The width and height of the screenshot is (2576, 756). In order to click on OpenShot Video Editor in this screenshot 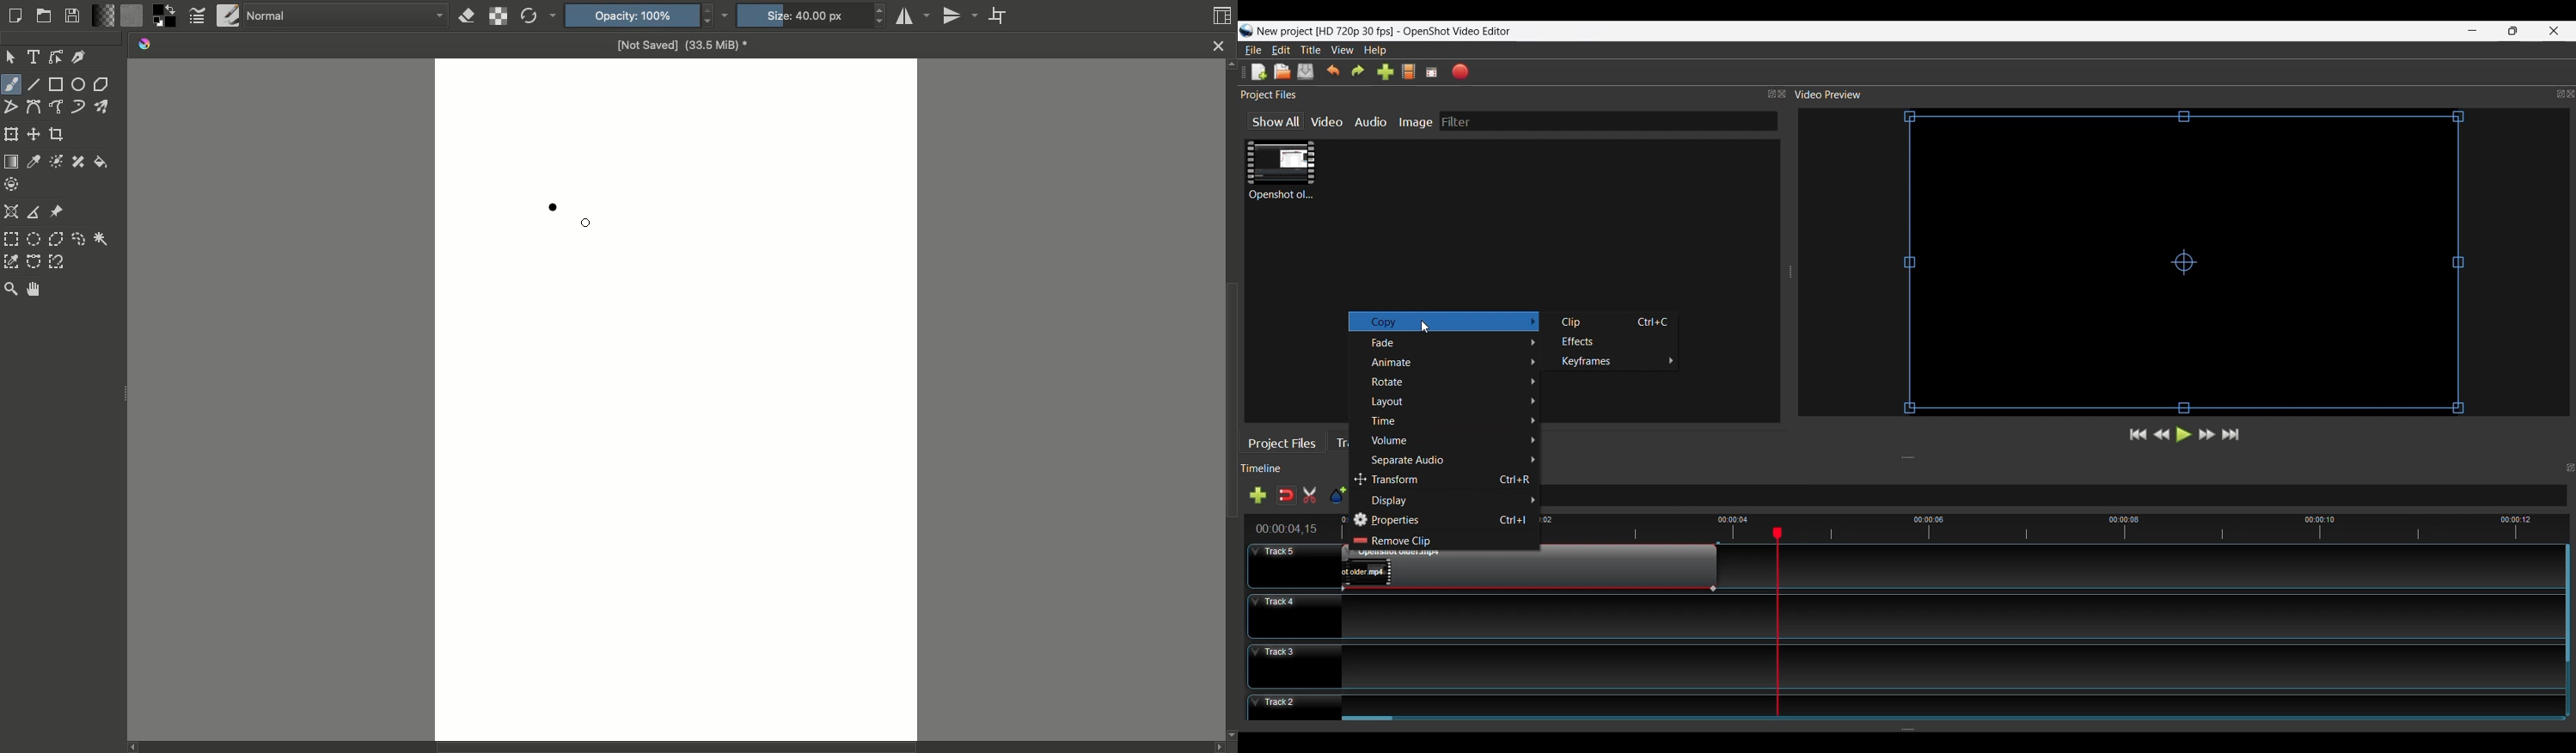, I will do `click(1463, 32)`.